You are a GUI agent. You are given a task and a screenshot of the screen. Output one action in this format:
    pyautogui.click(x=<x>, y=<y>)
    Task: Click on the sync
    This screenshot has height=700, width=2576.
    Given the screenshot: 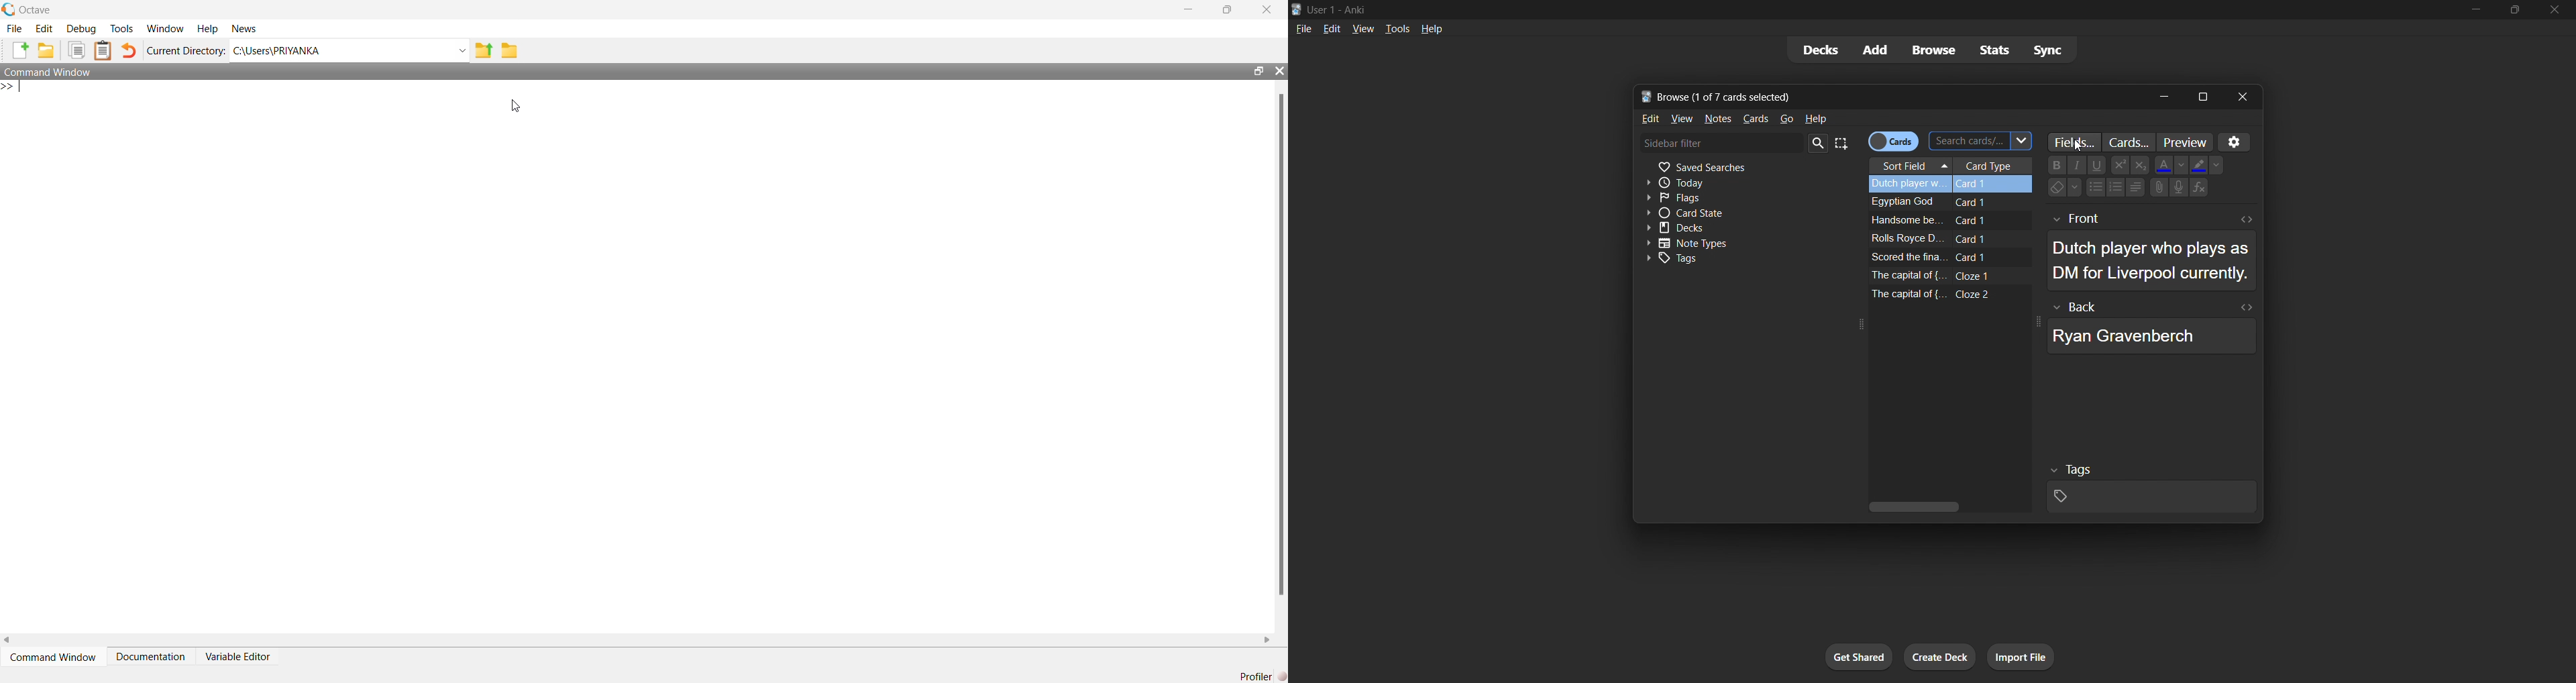 What is the action you would take?
    pyautogui.click(x=2051, y=49)
    